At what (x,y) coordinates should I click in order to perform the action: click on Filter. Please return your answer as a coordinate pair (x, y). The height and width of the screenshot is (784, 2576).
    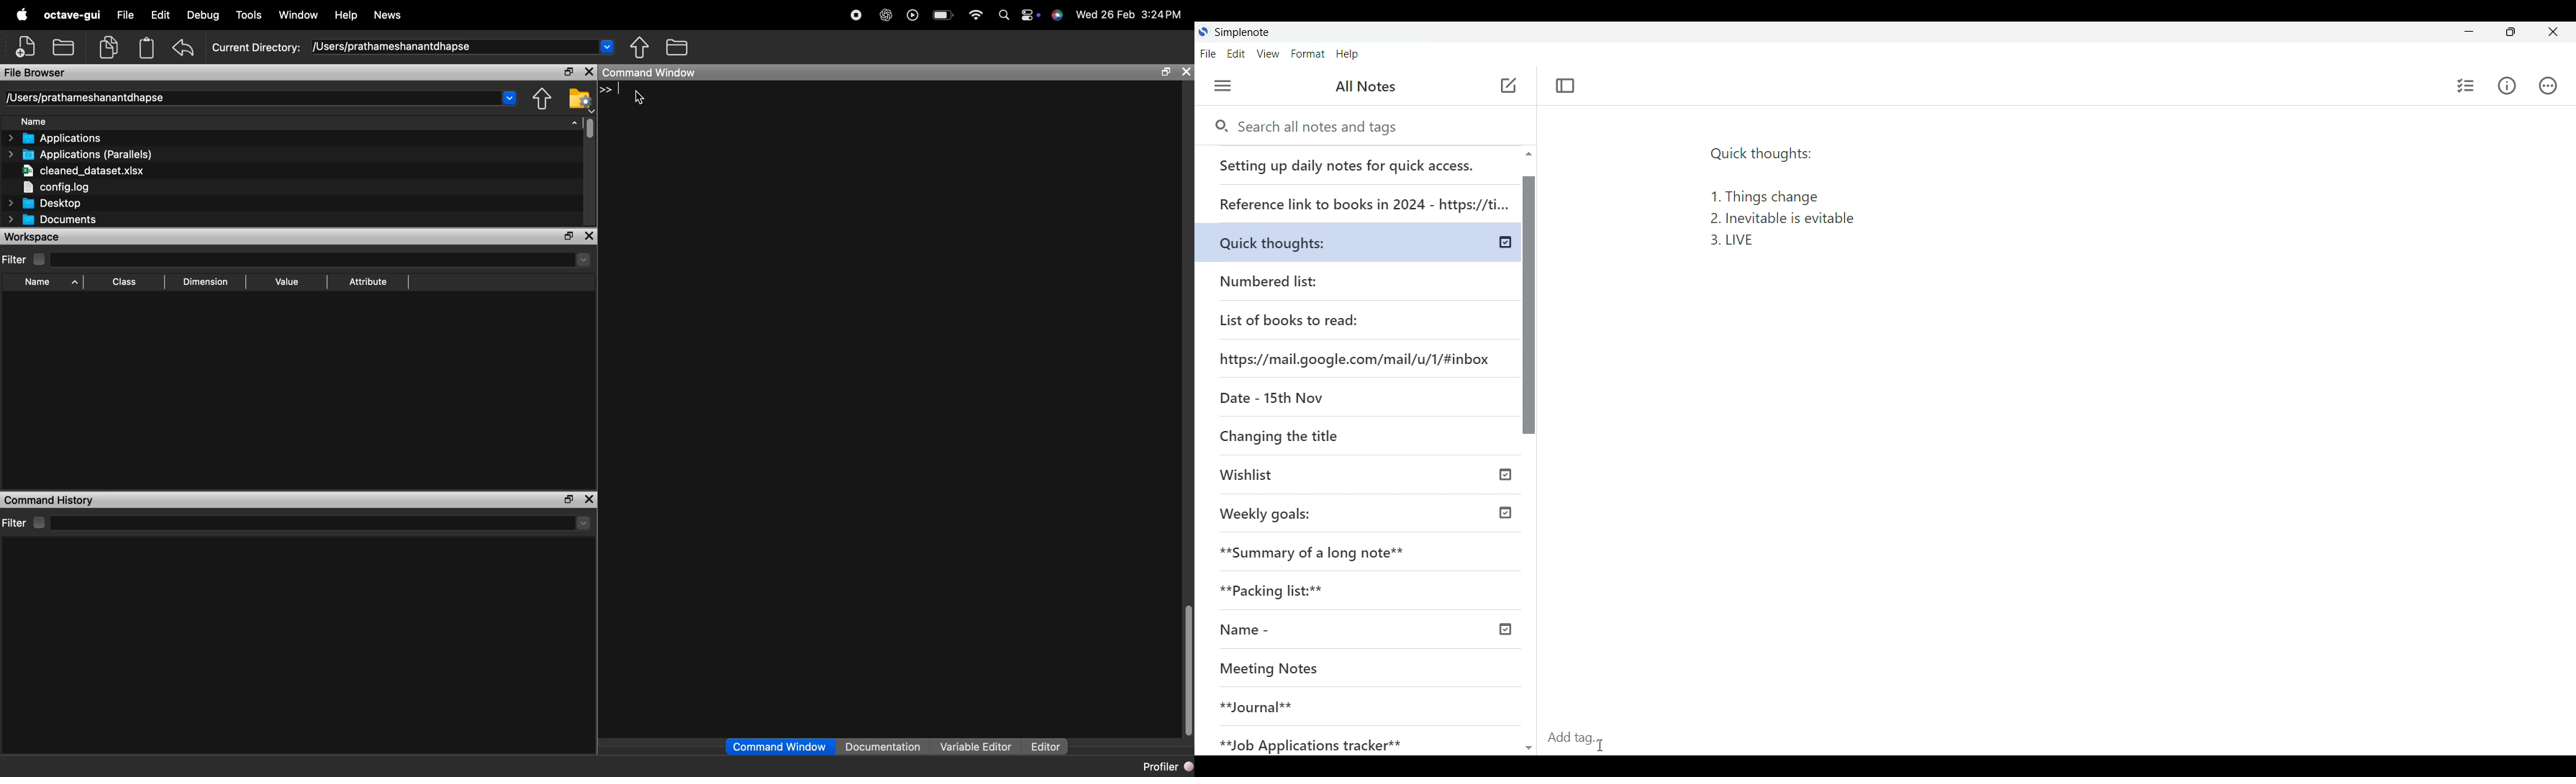
    Looking at the image, I should click on (23, 259).